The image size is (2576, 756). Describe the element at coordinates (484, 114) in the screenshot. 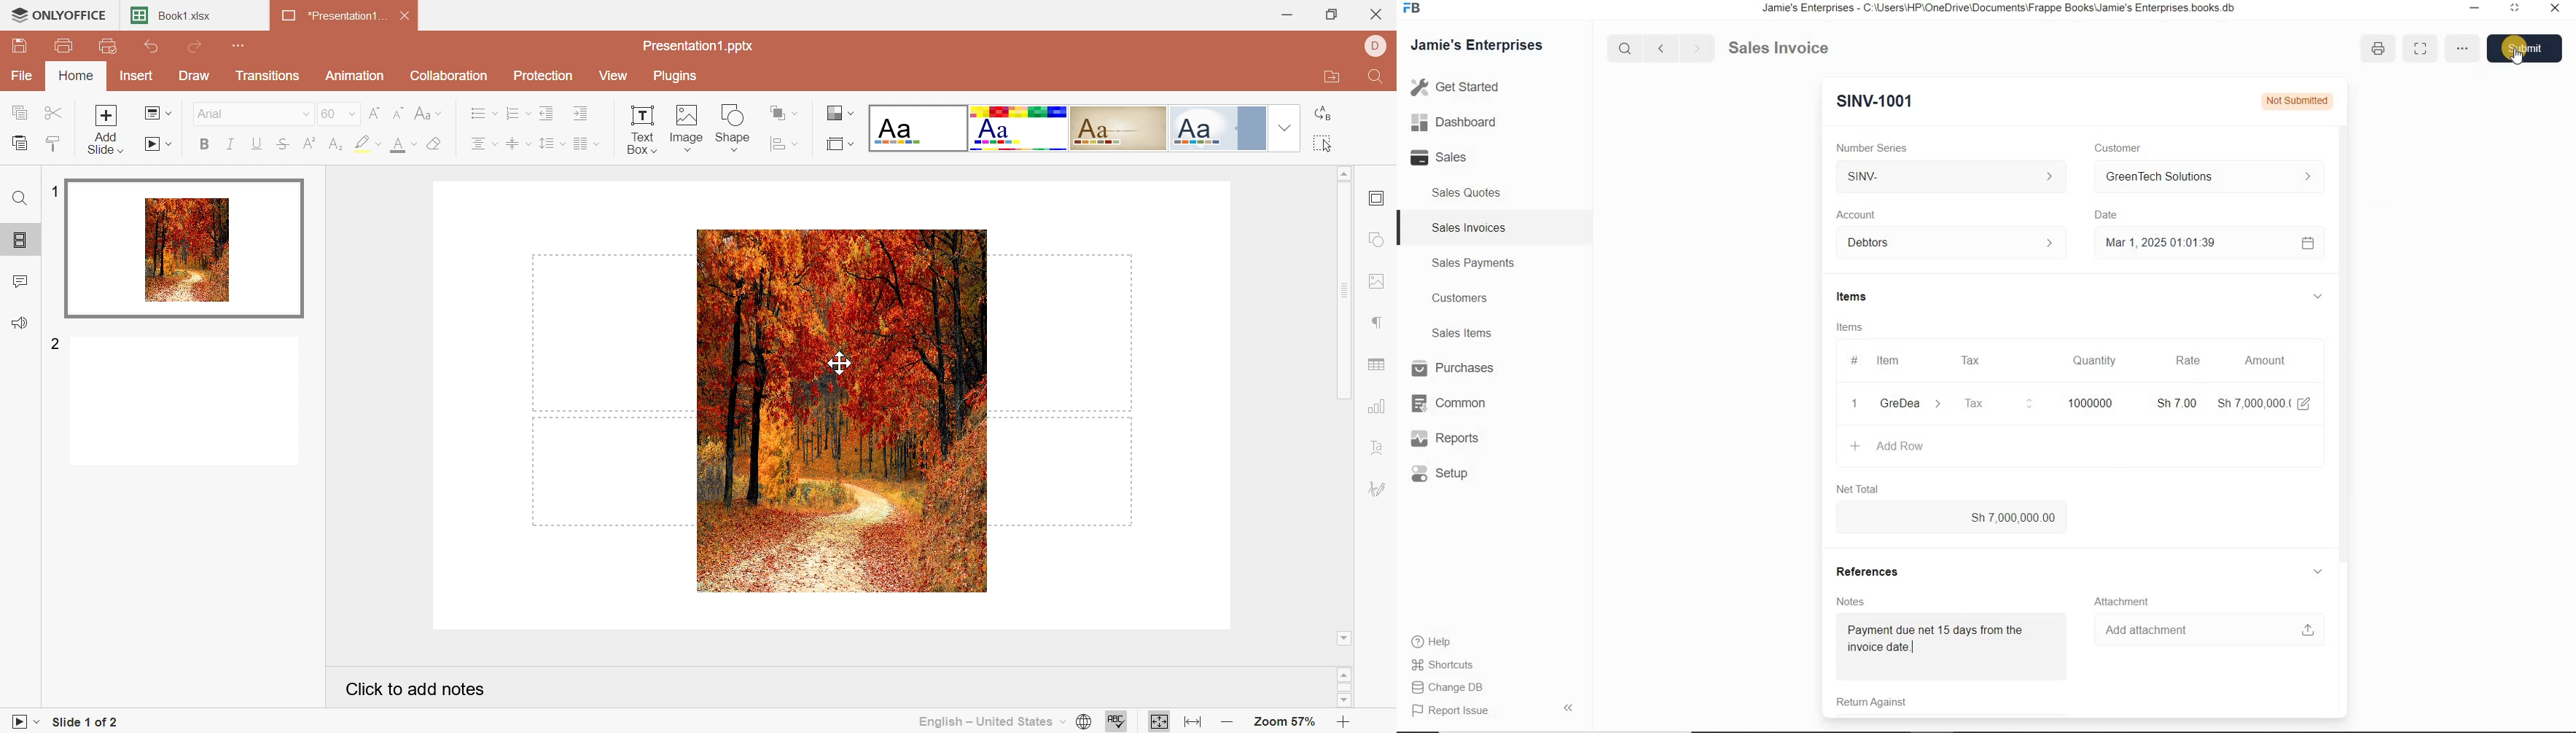

I see `Bullets` at that location.